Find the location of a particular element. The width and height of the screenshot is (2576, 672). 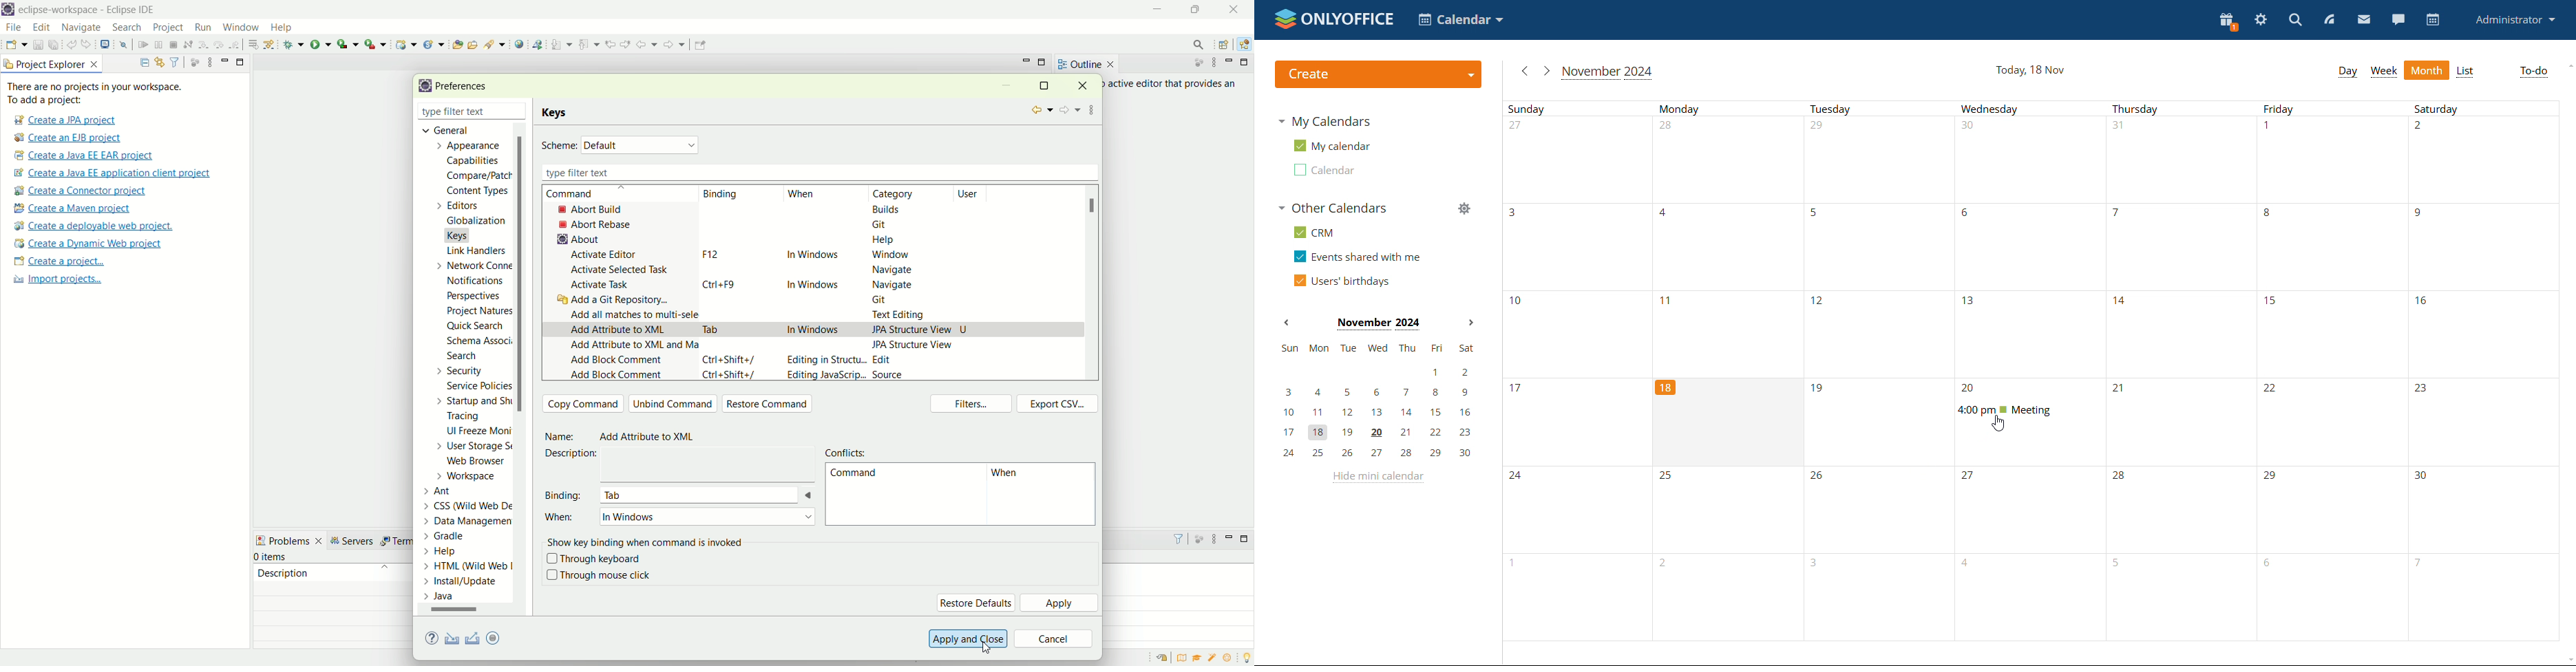

link with editor is located at coordinates (160, 62).